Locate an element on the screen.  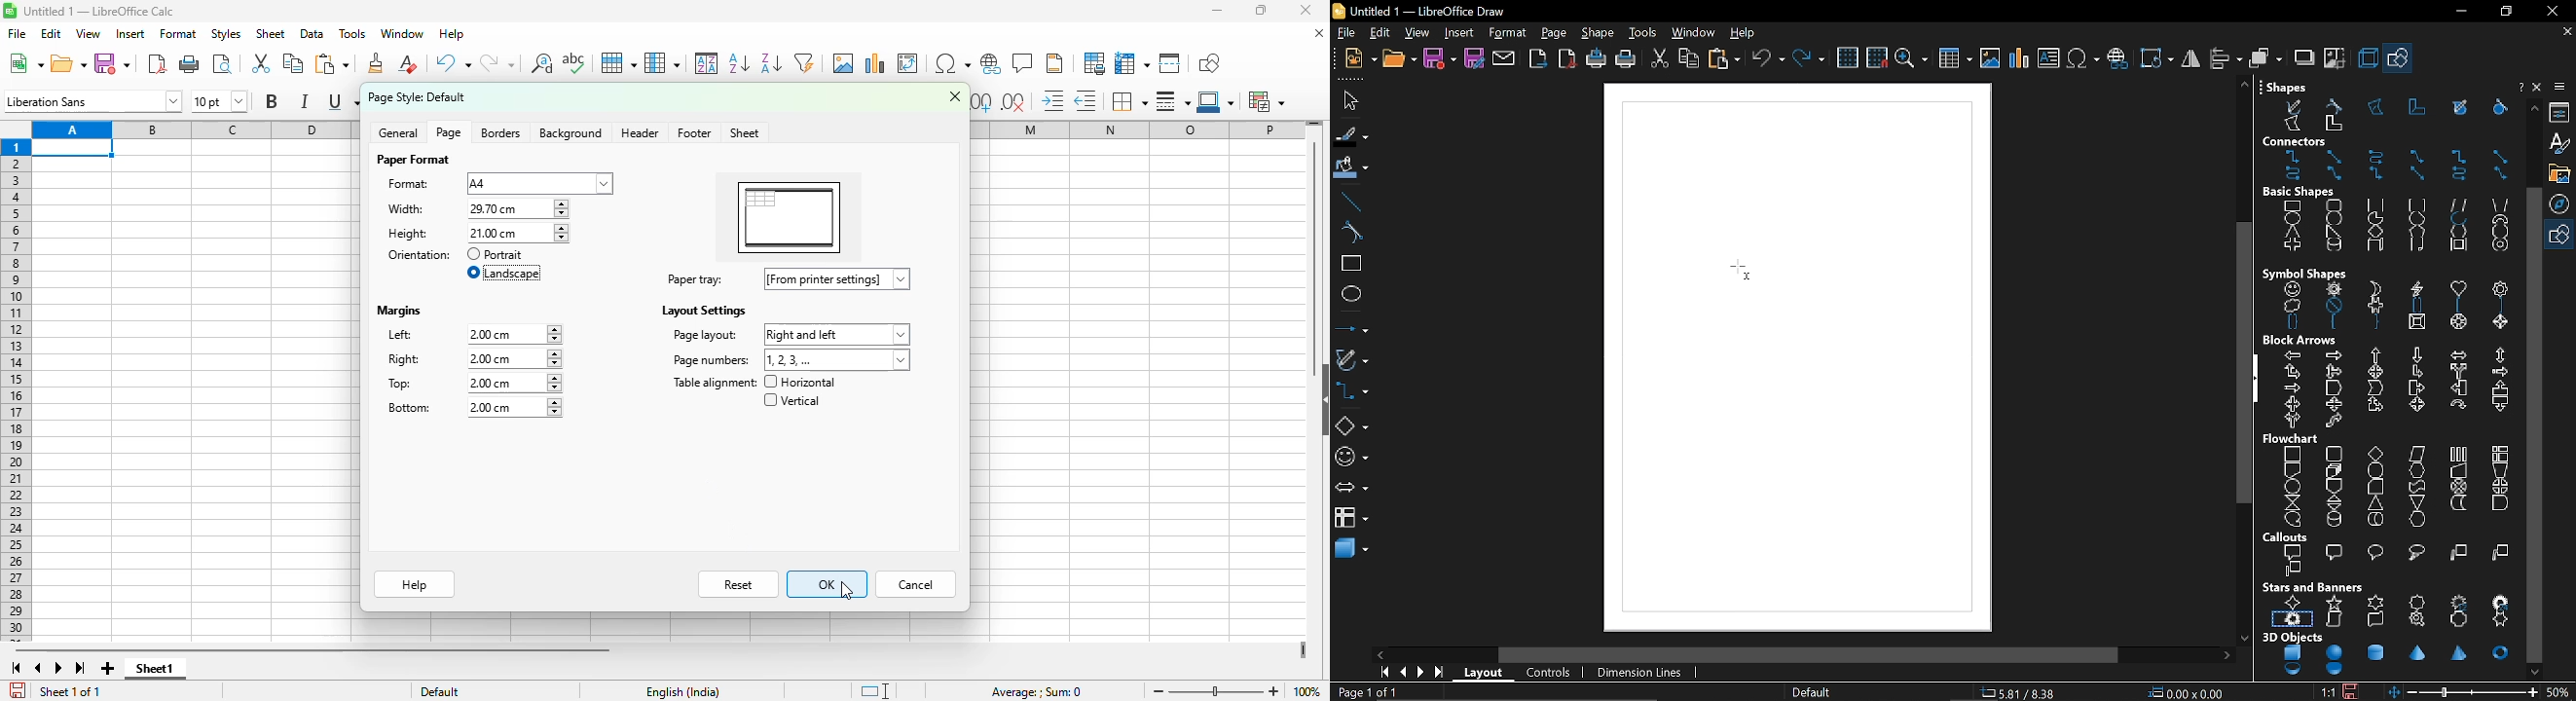
format is located at coordinates (1507, 33).